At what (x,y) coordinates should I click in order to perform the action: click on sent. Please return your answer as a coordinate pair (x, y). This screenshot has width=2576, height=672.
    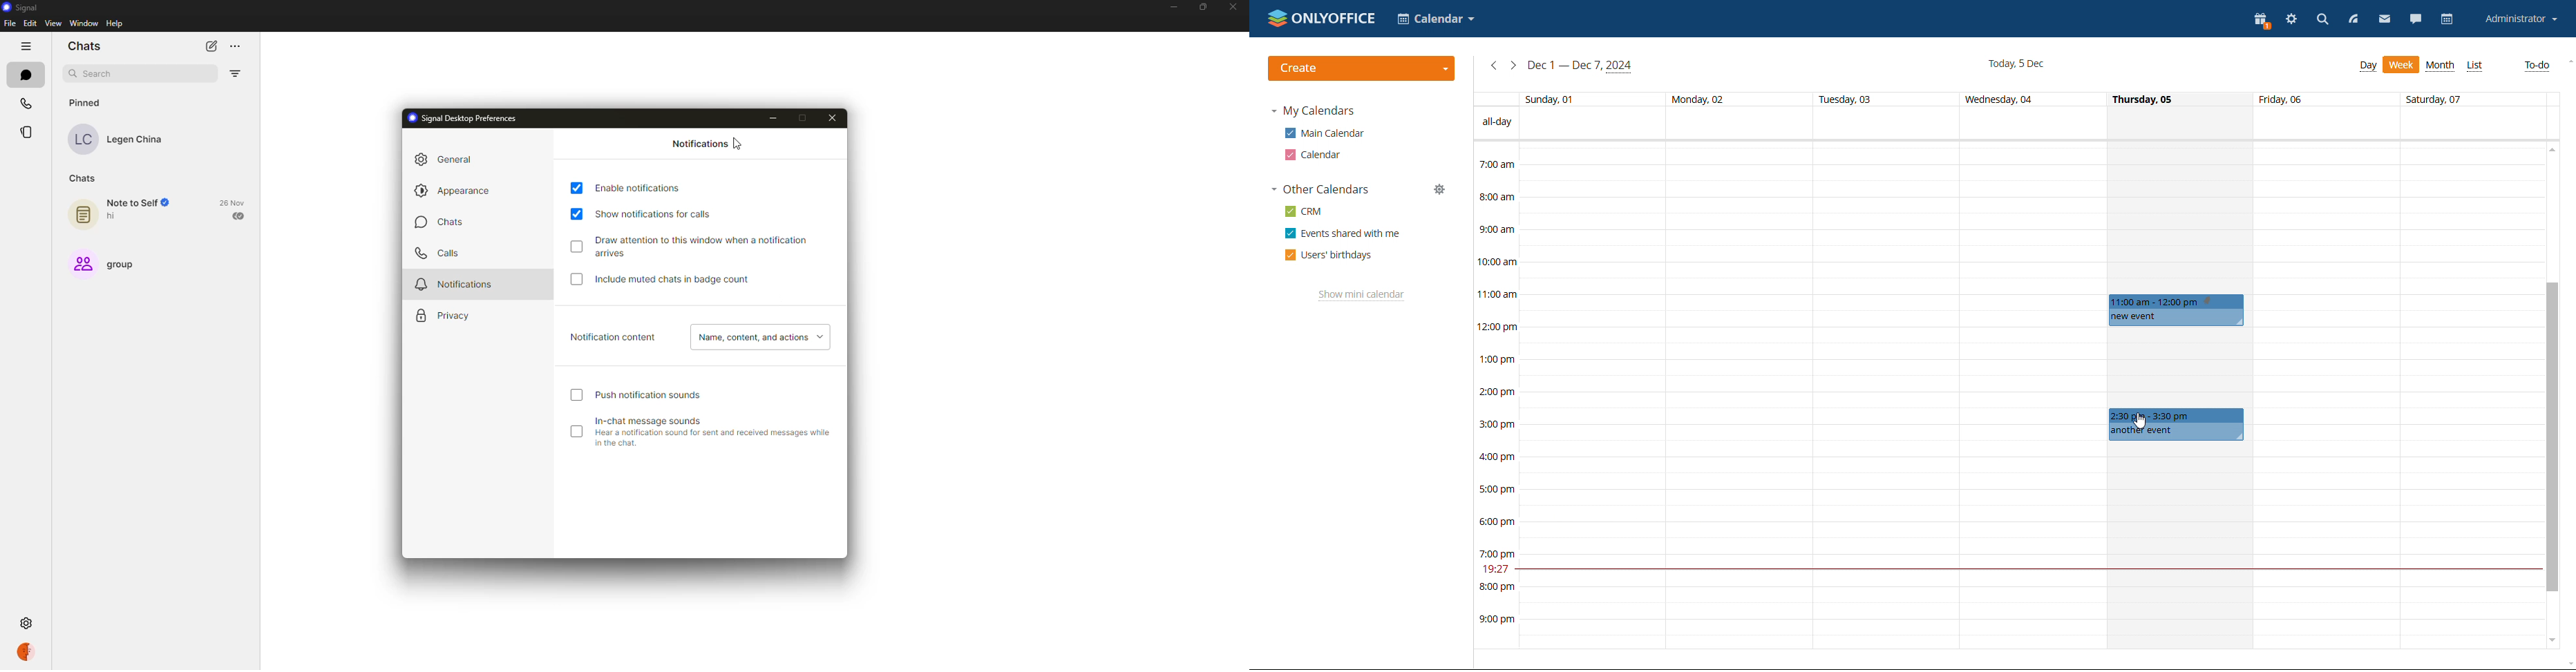
    Looking at the image, I should click on (239, 215).